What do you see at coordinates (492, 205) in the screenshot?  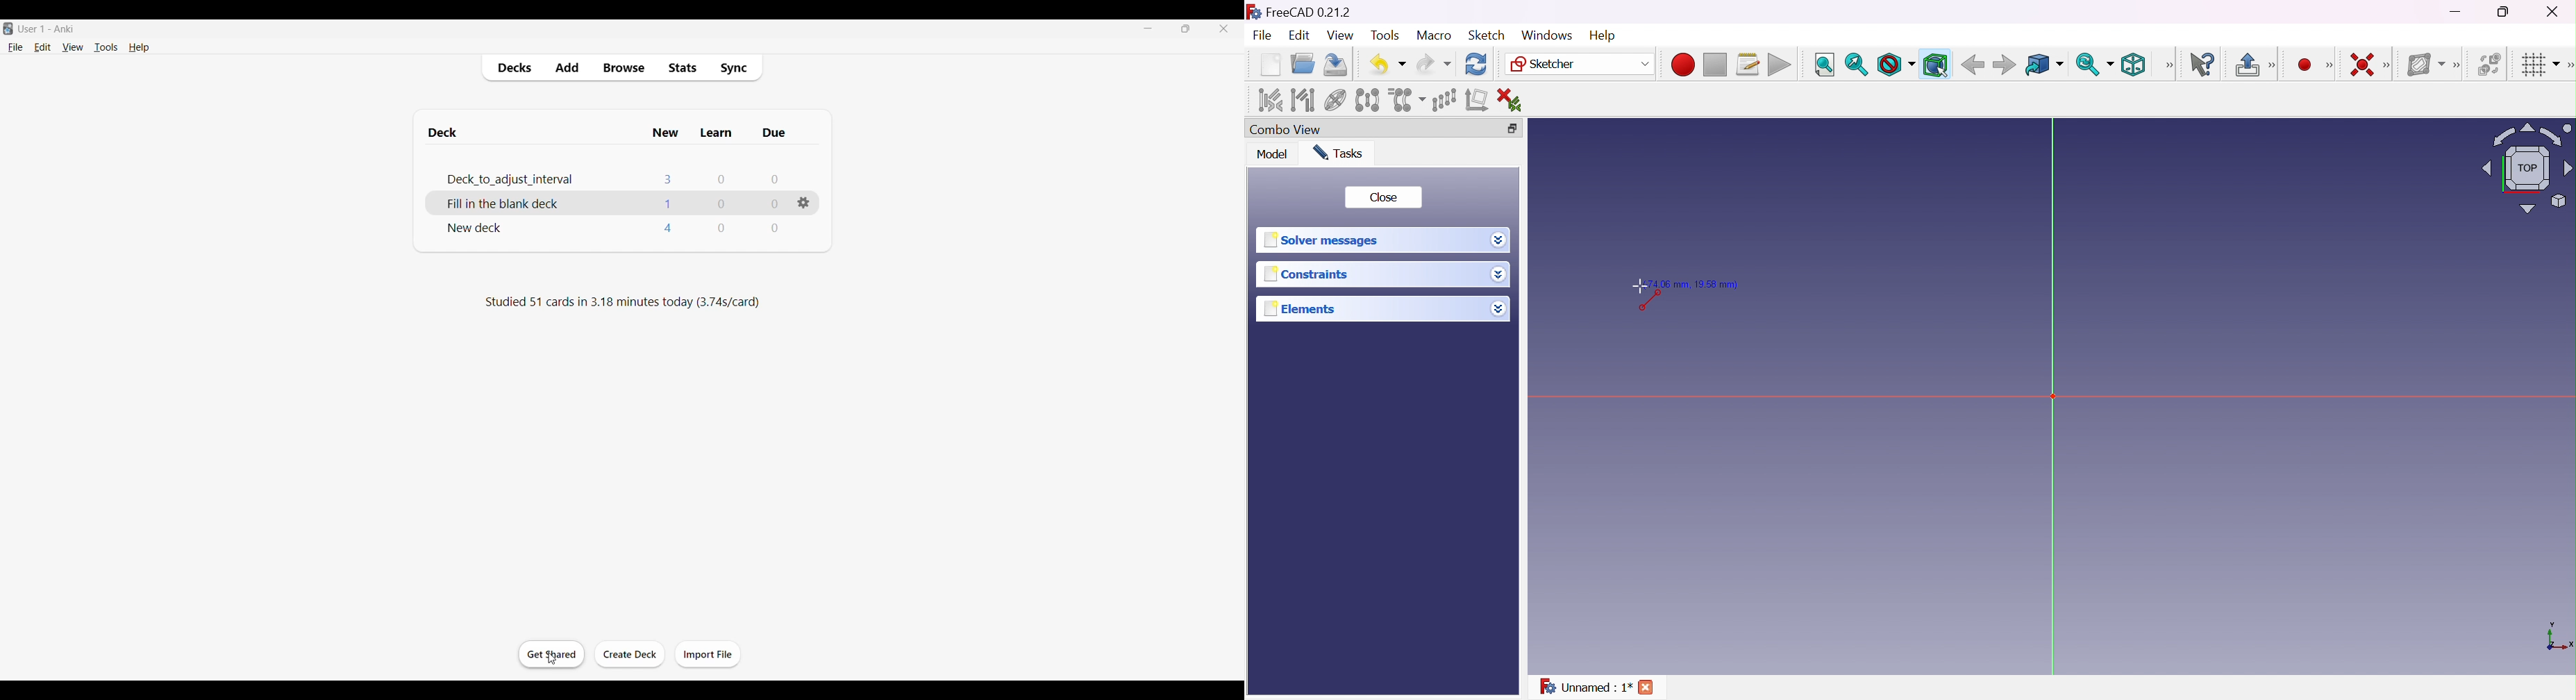 I see `Fill in the blank deck` at bounding box center [492, 205].